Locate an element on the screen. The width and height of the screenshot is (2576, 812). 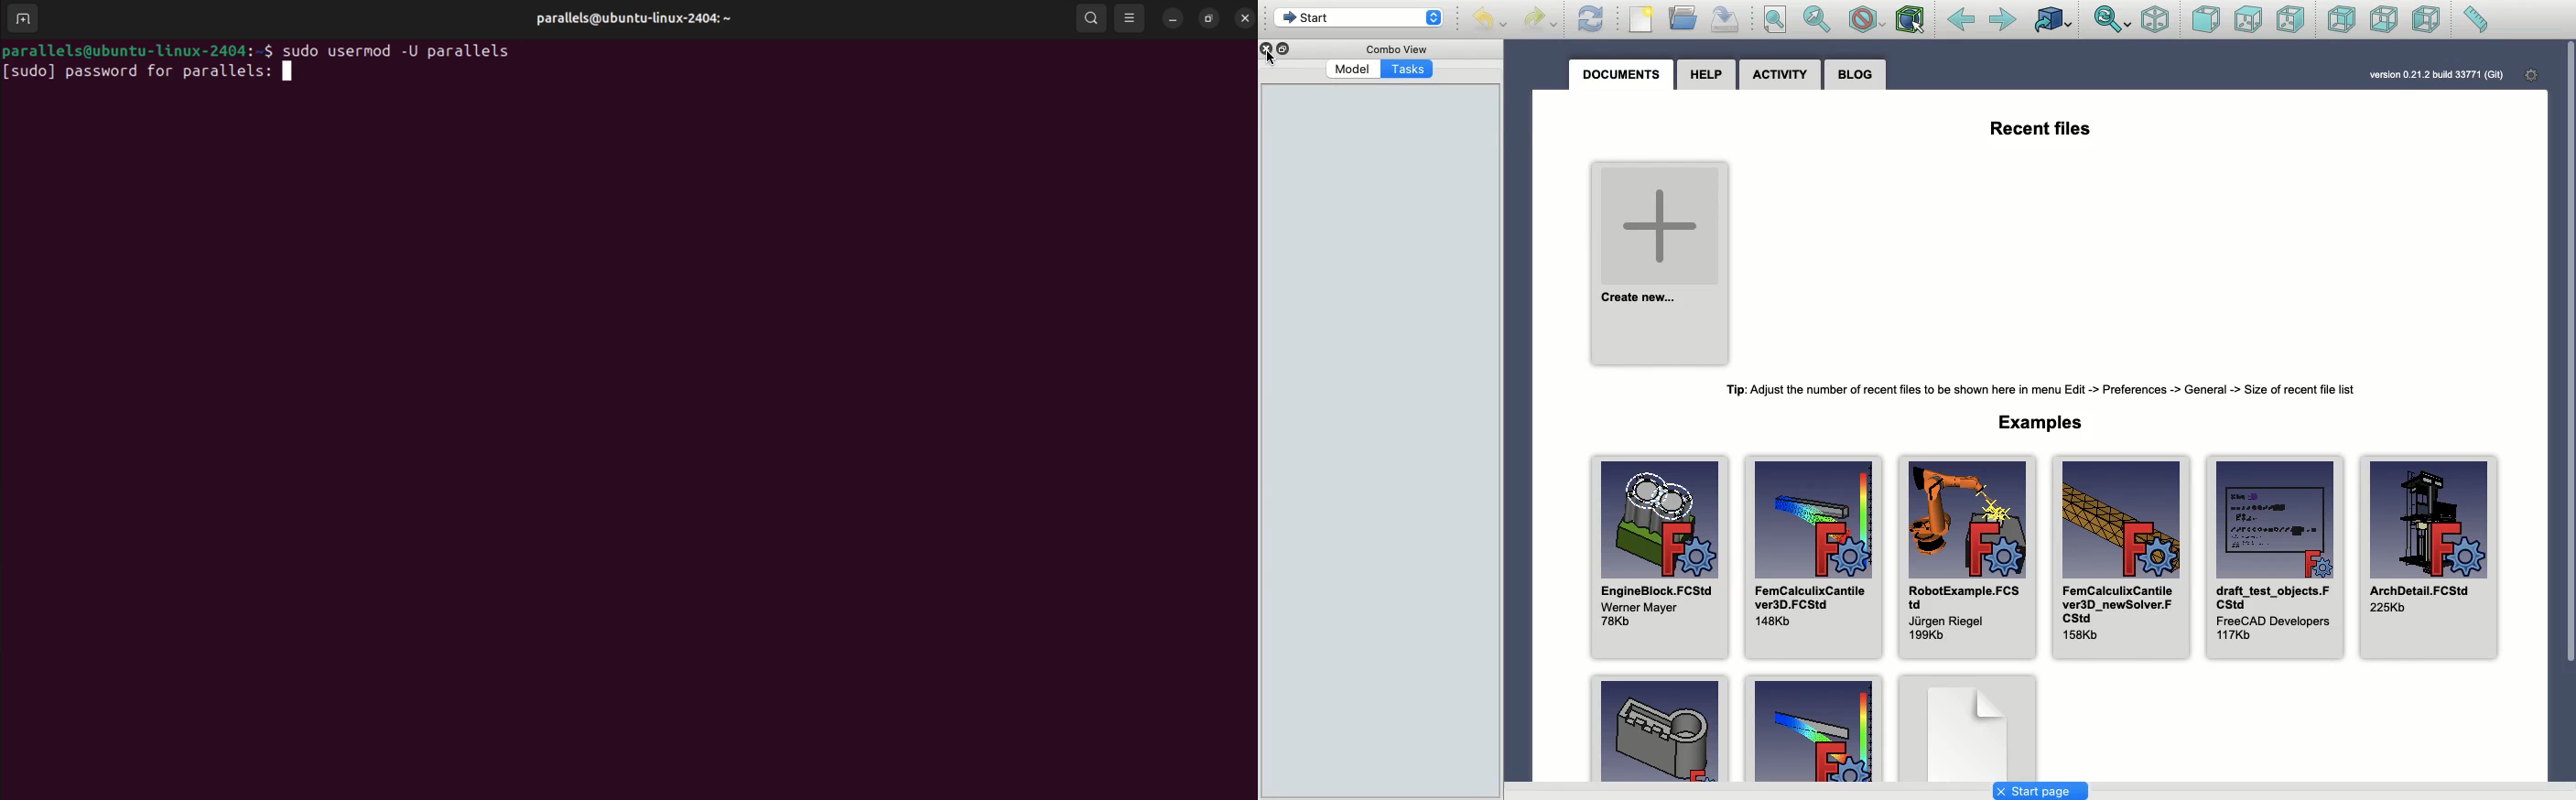
Vertical scroll is located at coordinates (2570, 410).